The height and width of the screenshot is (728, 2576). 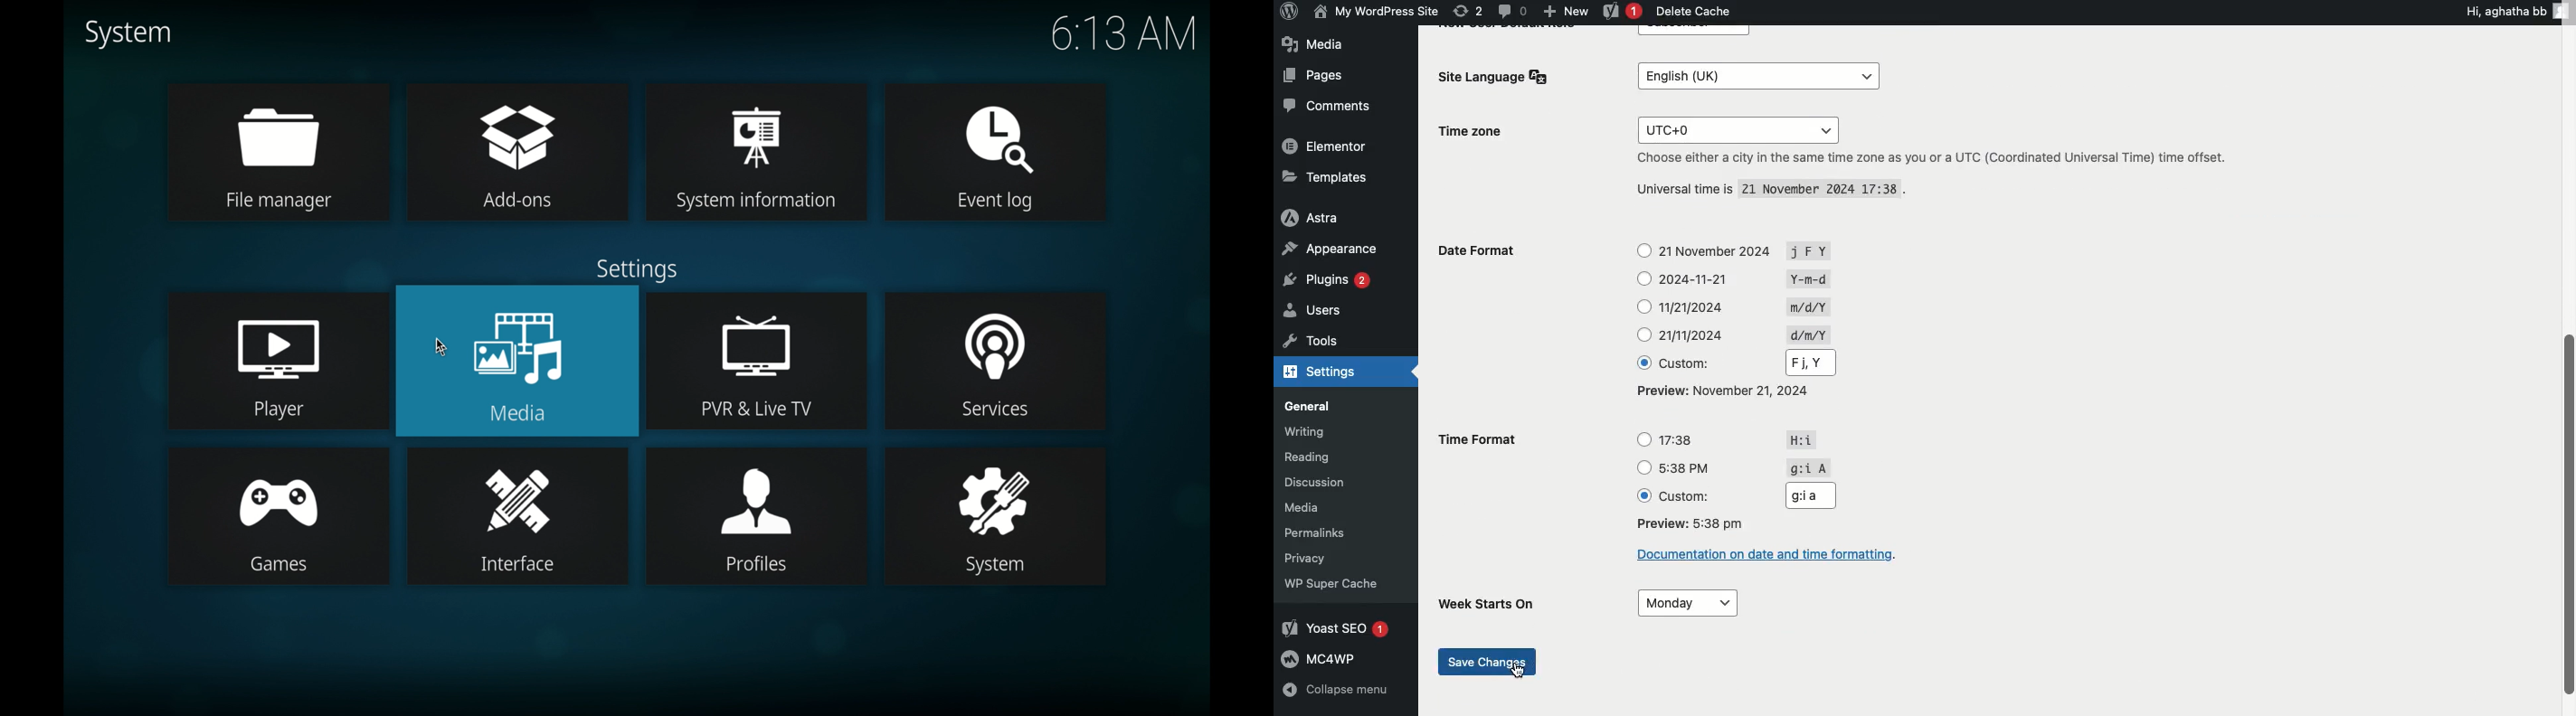 What do you see at coordinates (277, 152) in the screenshot?
I see `file manager` at bounding box center [277, 152].